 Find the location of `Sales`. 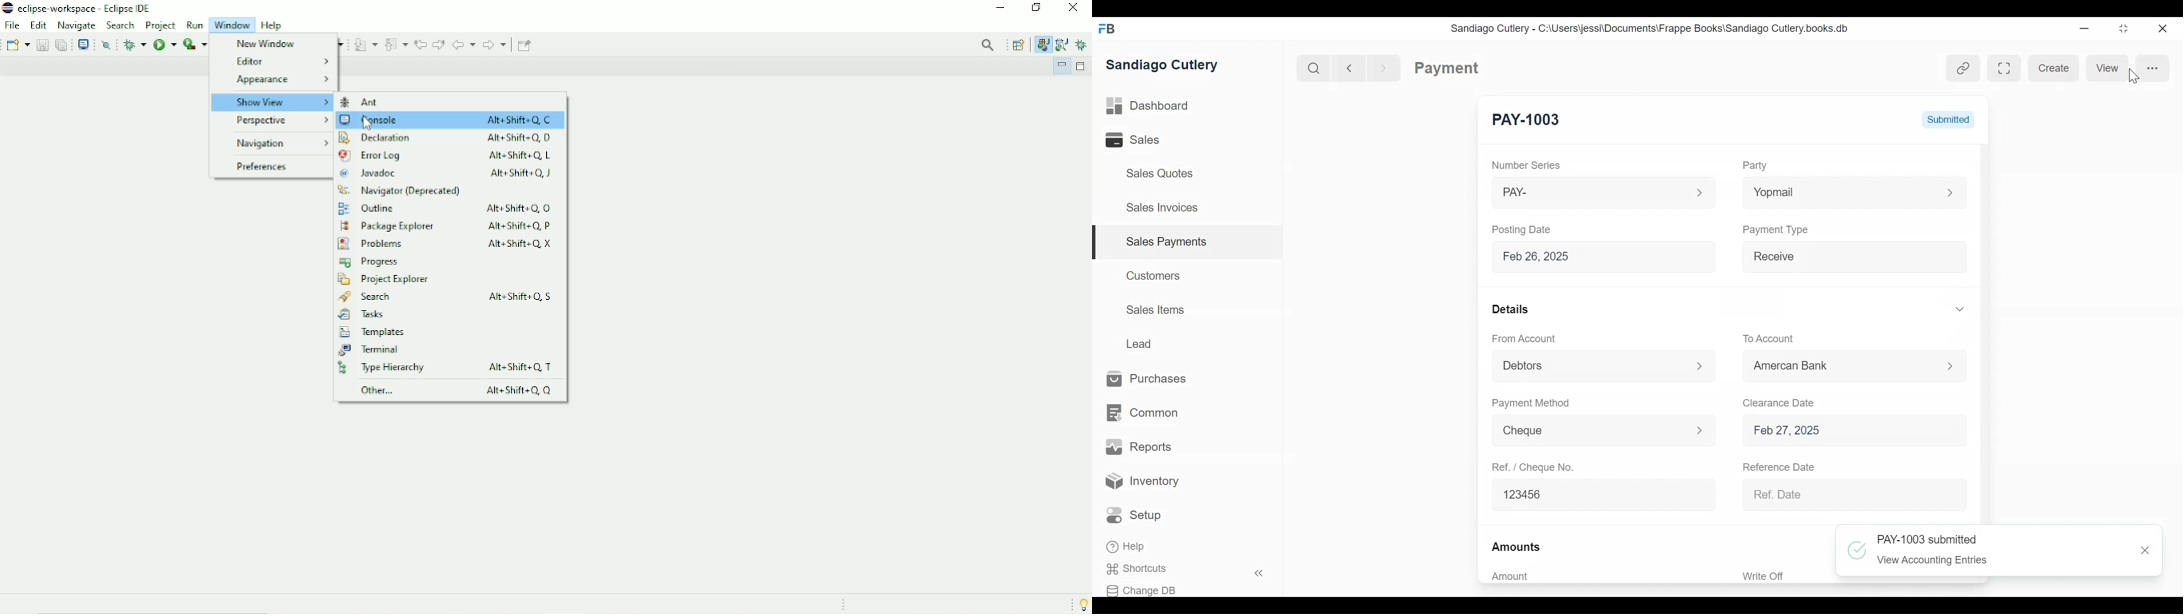

Sales is located at coordinates (1141, 140).